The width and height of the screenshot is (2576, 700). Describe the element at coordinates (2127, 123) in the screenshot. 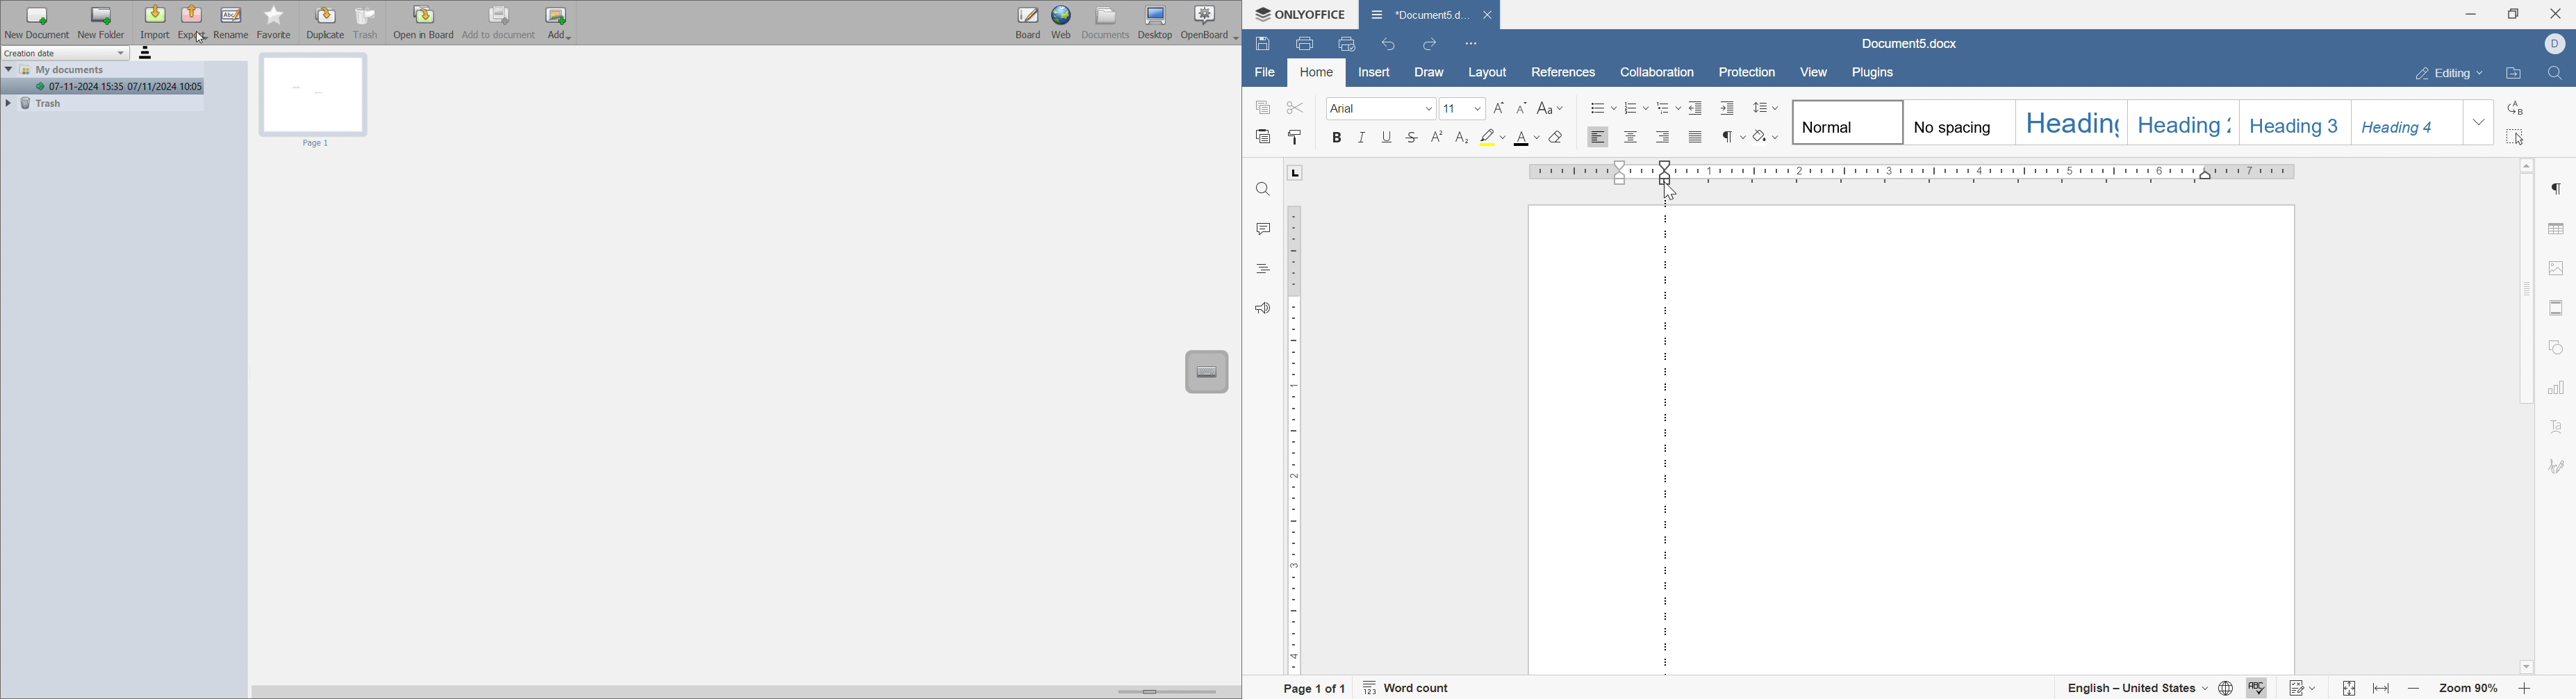

I see `types of headings` at that location.